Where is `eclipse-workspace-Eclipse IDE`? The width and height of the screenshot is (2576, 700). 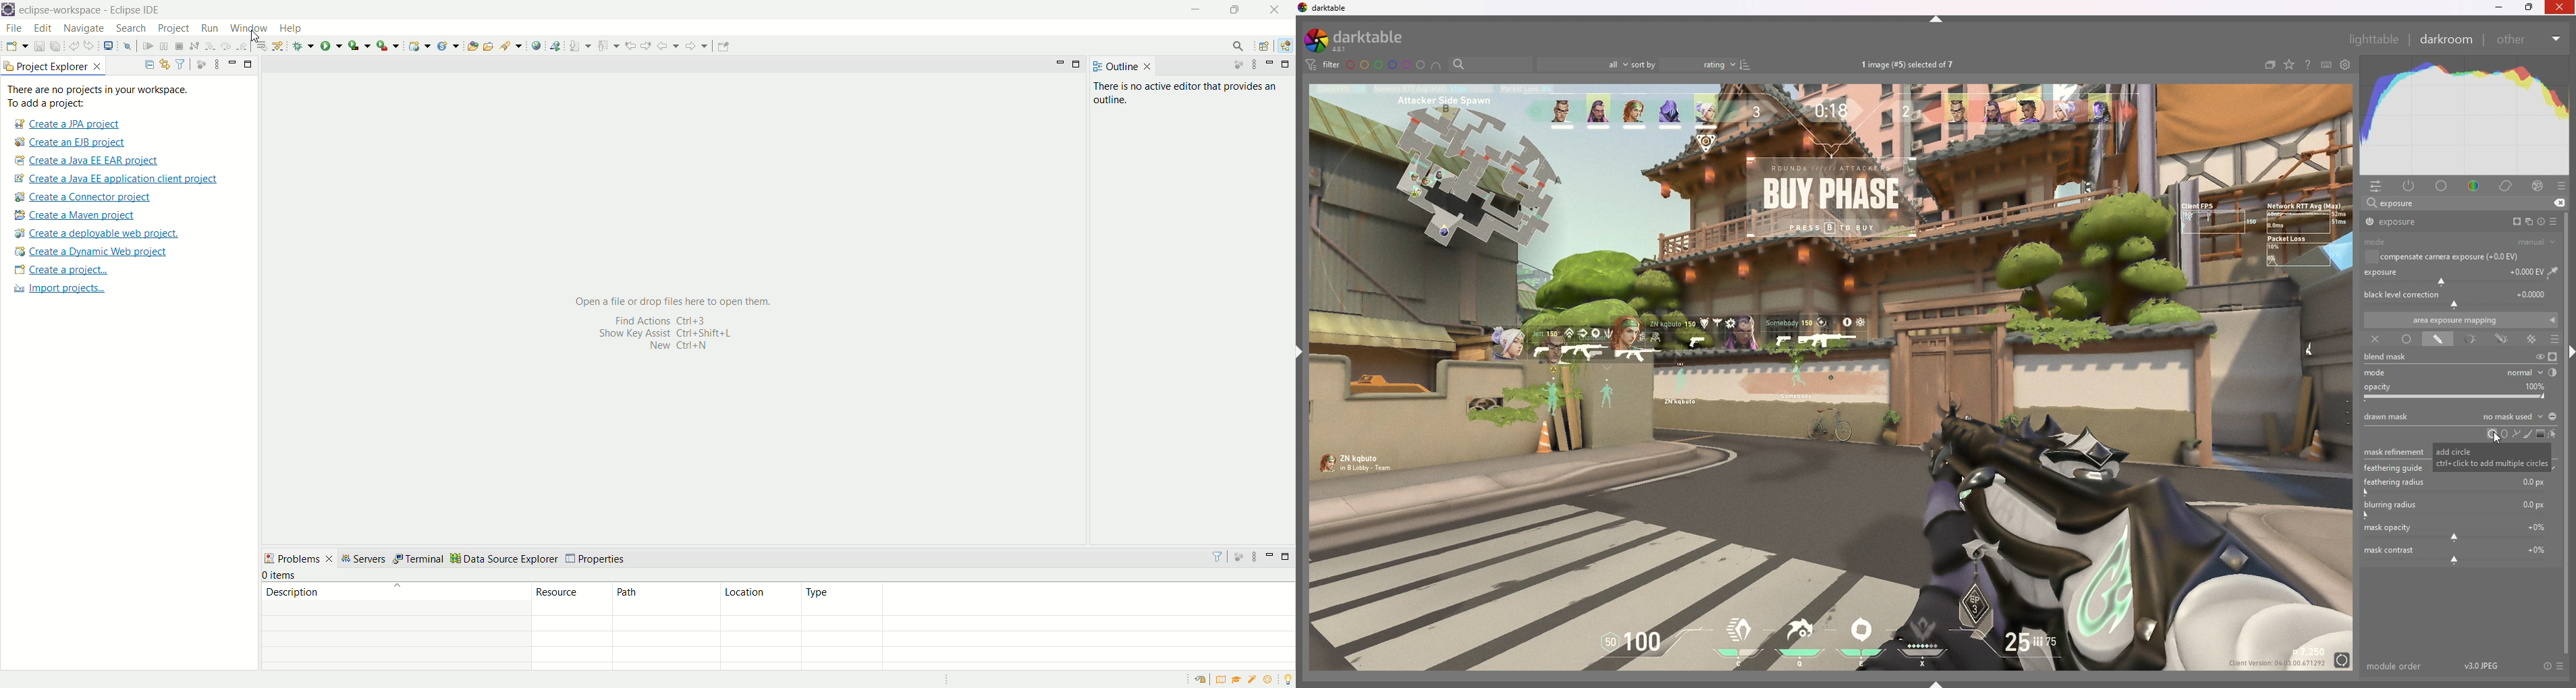
eclipse-workspace-Eclipse IDE is located at coordinates (88, 11).